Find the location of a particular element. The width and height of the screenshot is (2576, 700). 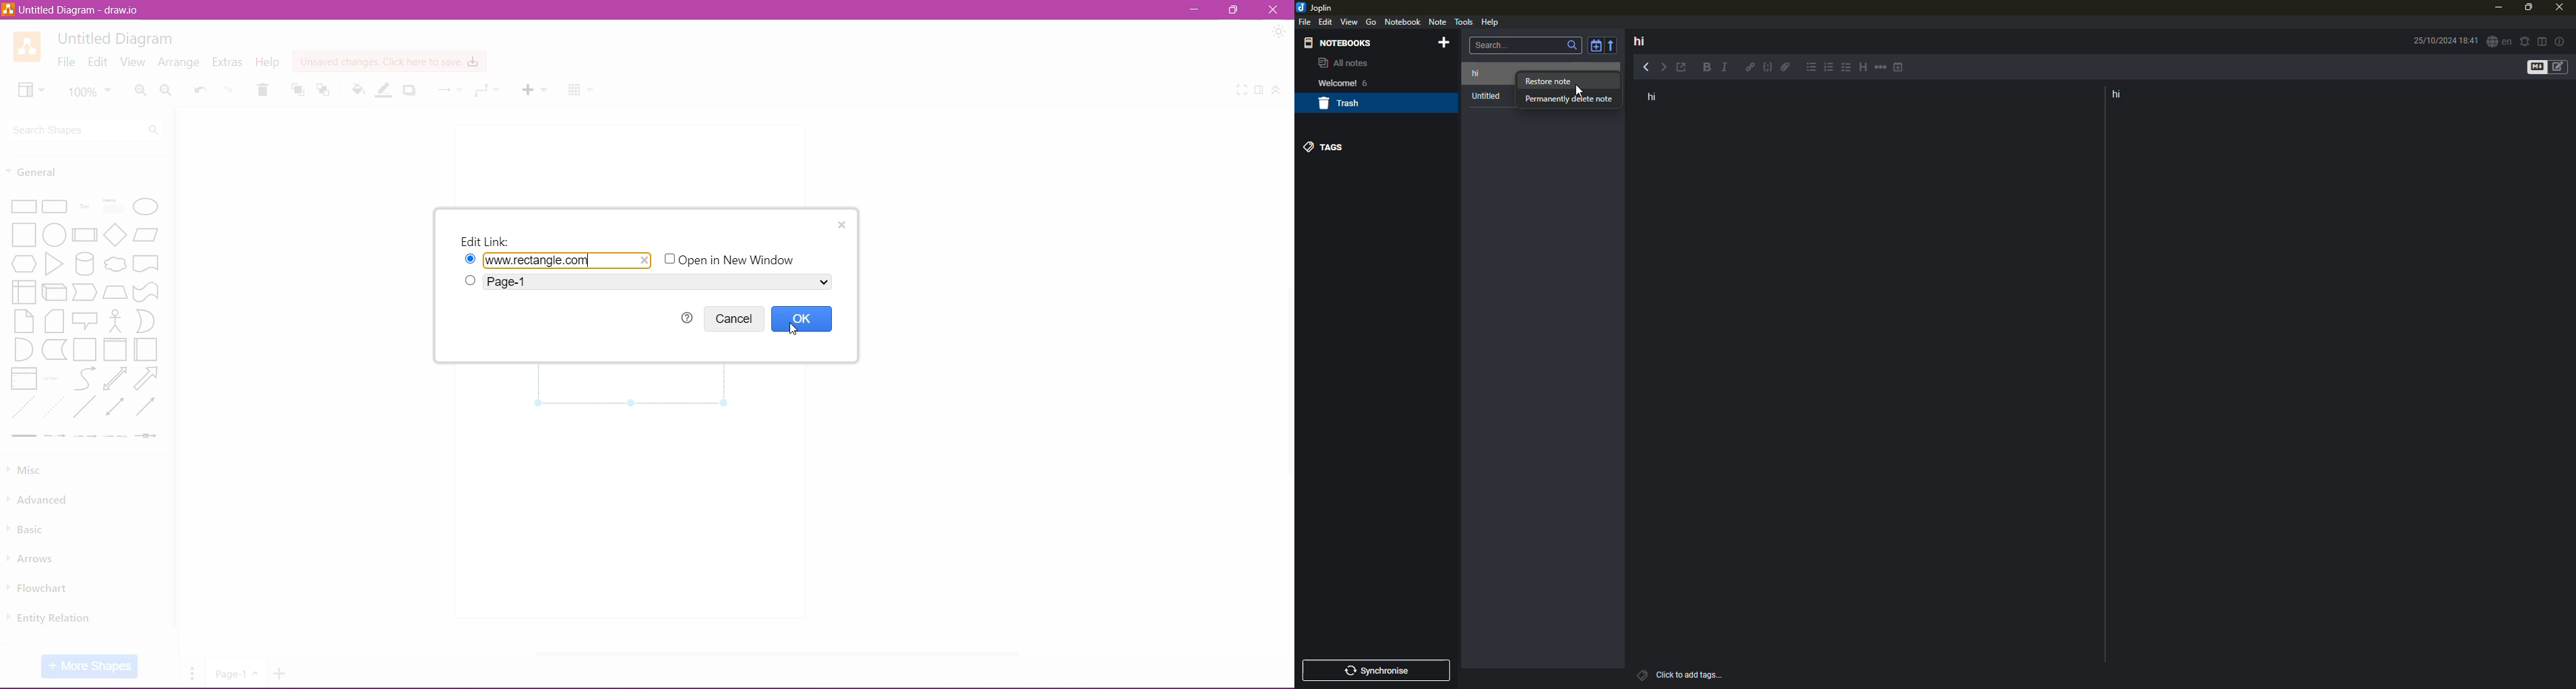

Undo is located at coordinates (201, 88).